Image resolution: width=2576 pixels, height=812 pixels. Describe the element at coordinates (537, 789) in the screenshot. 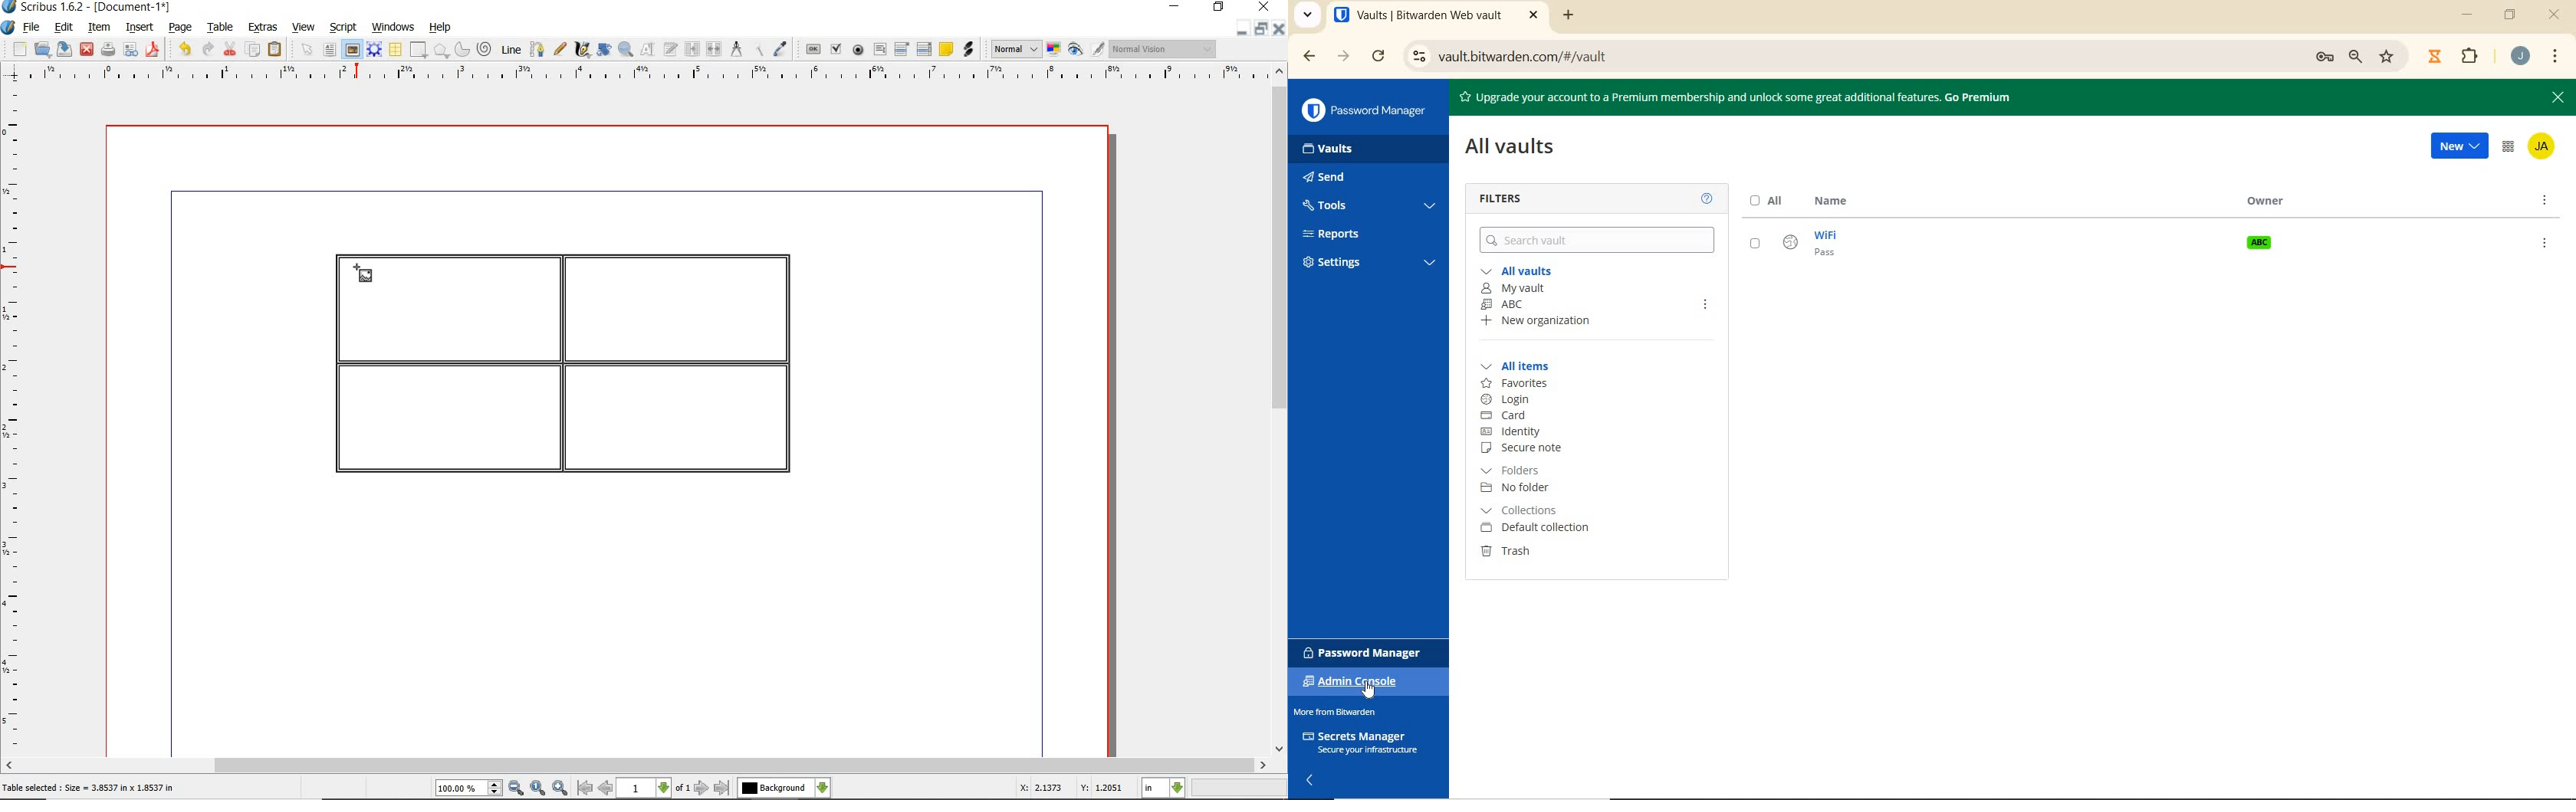

I see `zoom to` at that location.